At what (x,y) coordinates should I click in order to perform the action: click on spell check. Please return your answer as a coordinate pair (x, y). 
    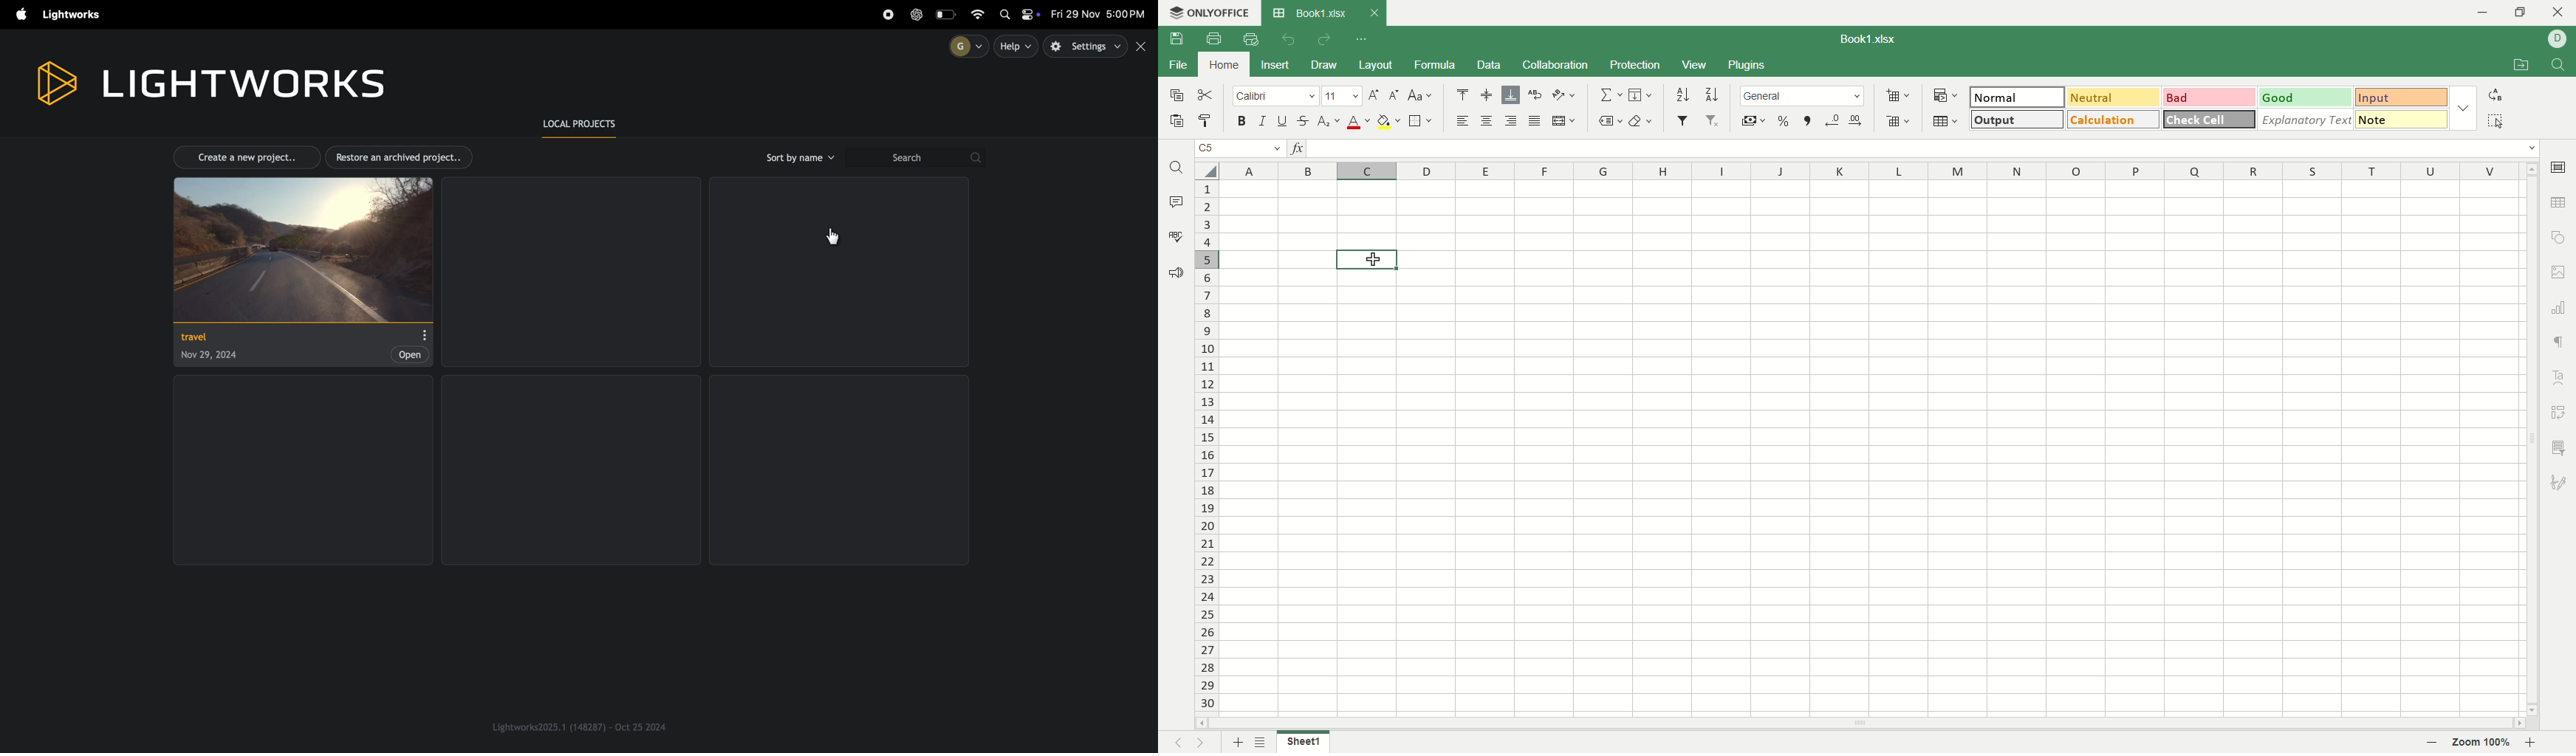
    Looking at the image, I should click on (1174, 236).